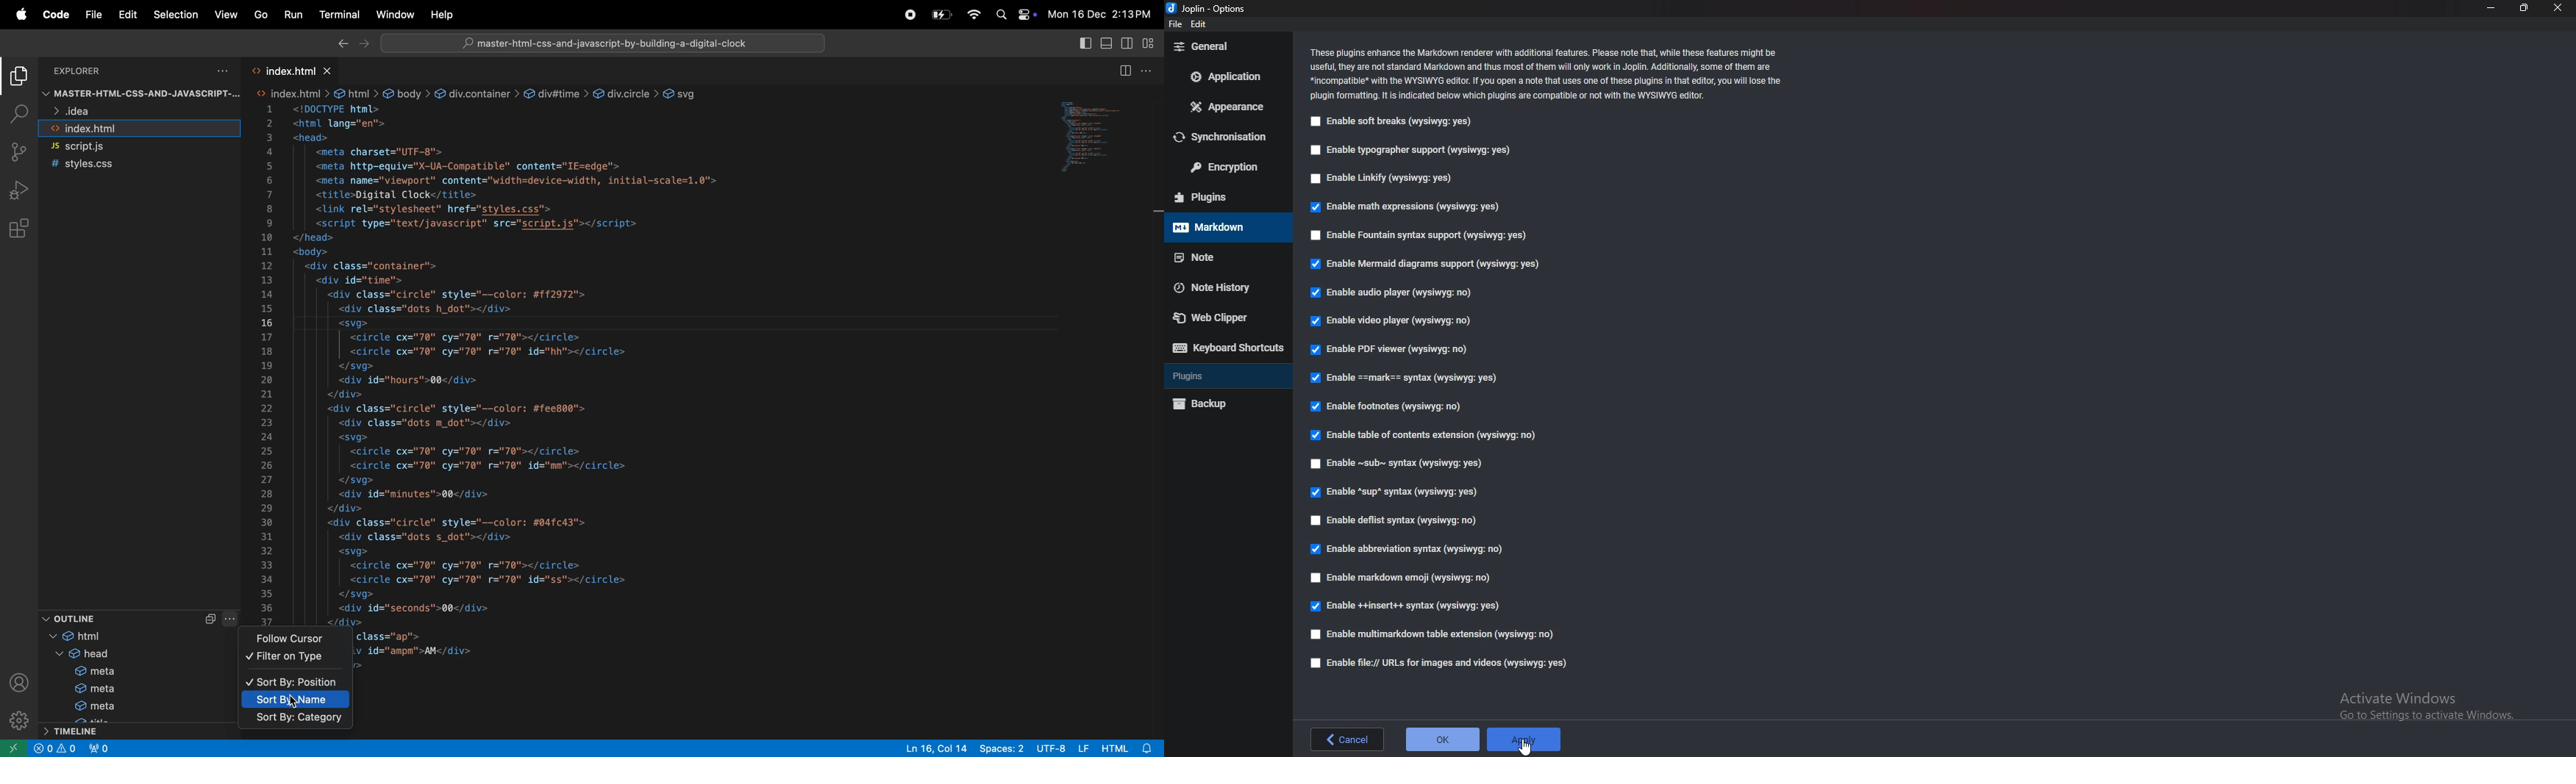  Describe the element at coordinates (1152, 70) in the screenshot. I see `options` at that location.